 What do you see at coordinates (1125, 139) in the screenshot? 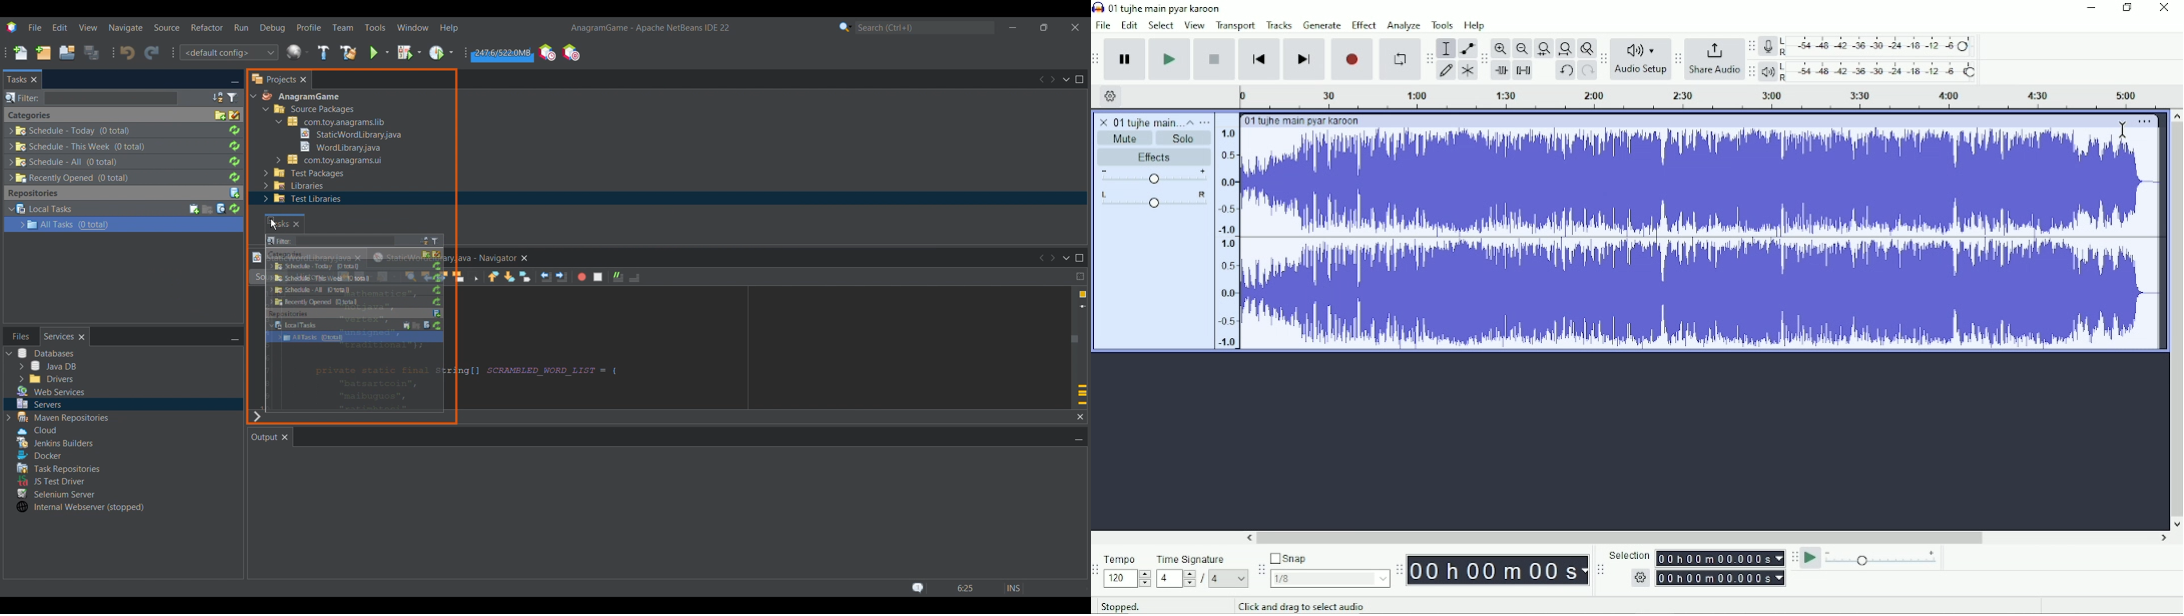
I see `Mute` at bounding box center [1125, 139].